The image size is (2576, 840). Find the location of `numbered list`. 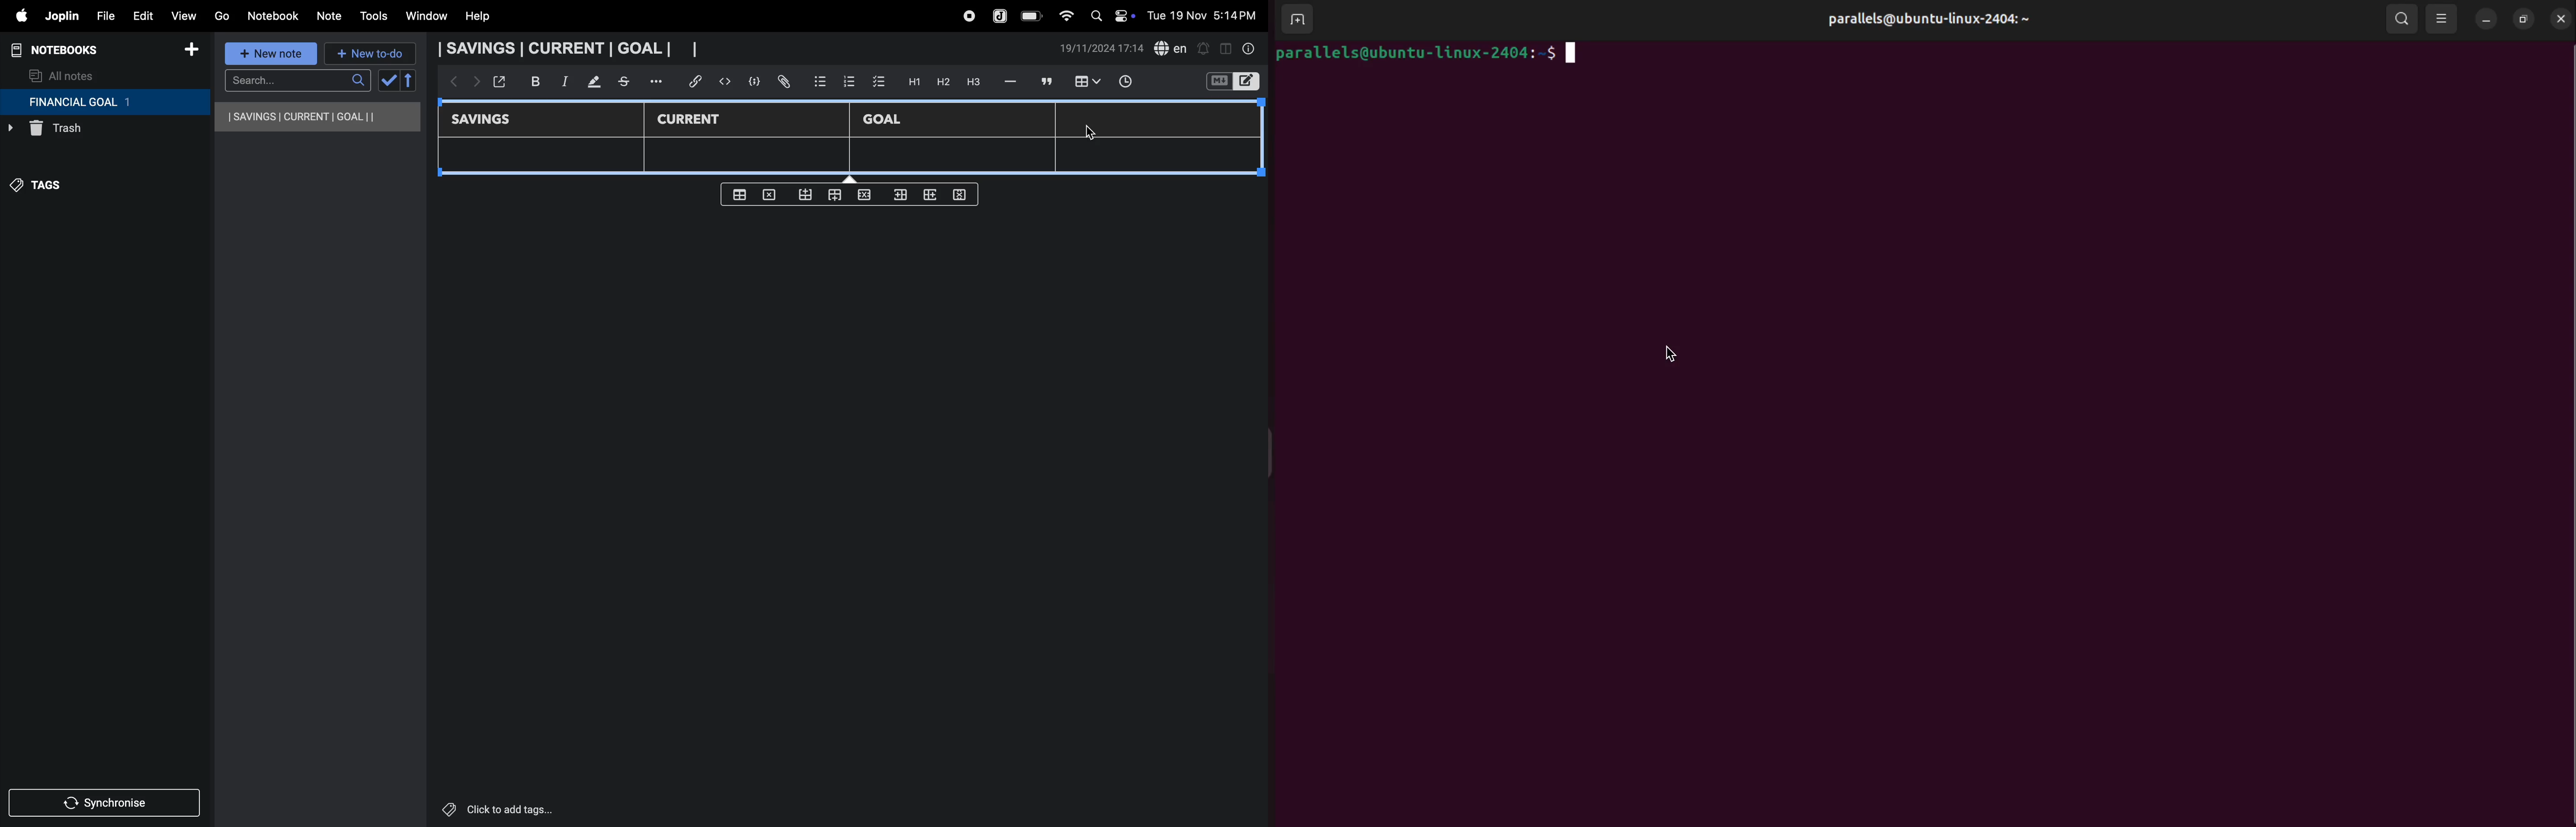

numbered list is located at coordinates (848, 81).